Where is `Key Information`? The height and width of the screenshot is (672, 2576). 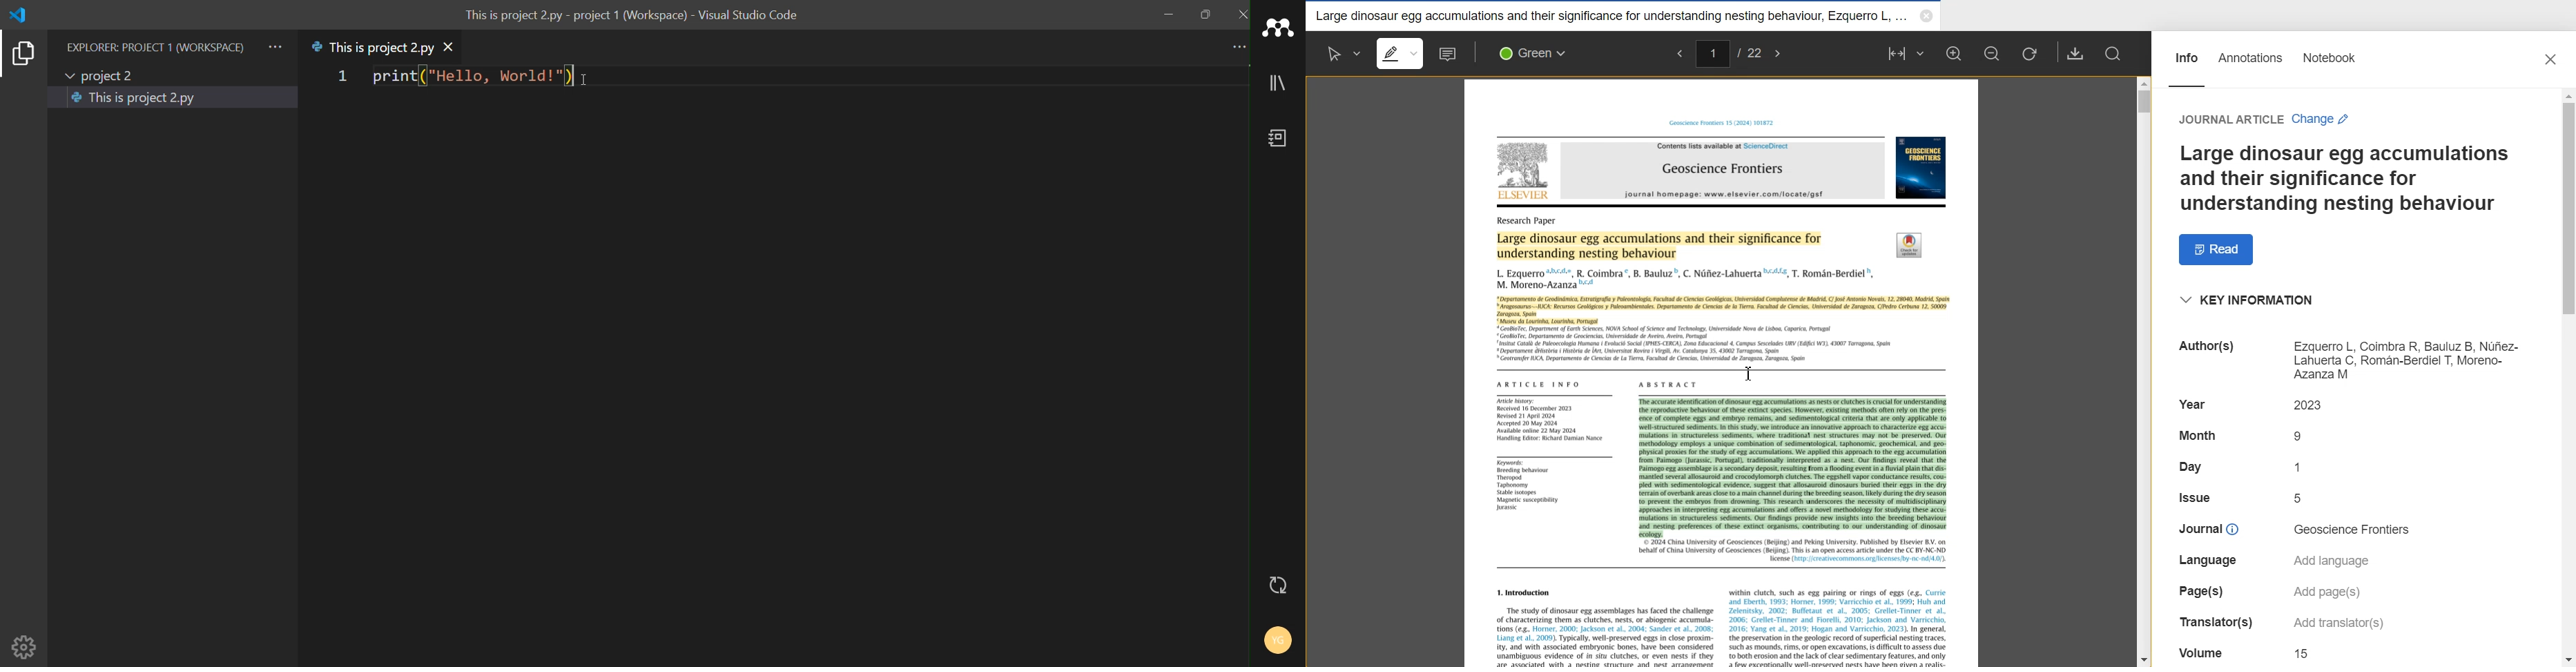
Key Information is located at coordinates (2249, 300).